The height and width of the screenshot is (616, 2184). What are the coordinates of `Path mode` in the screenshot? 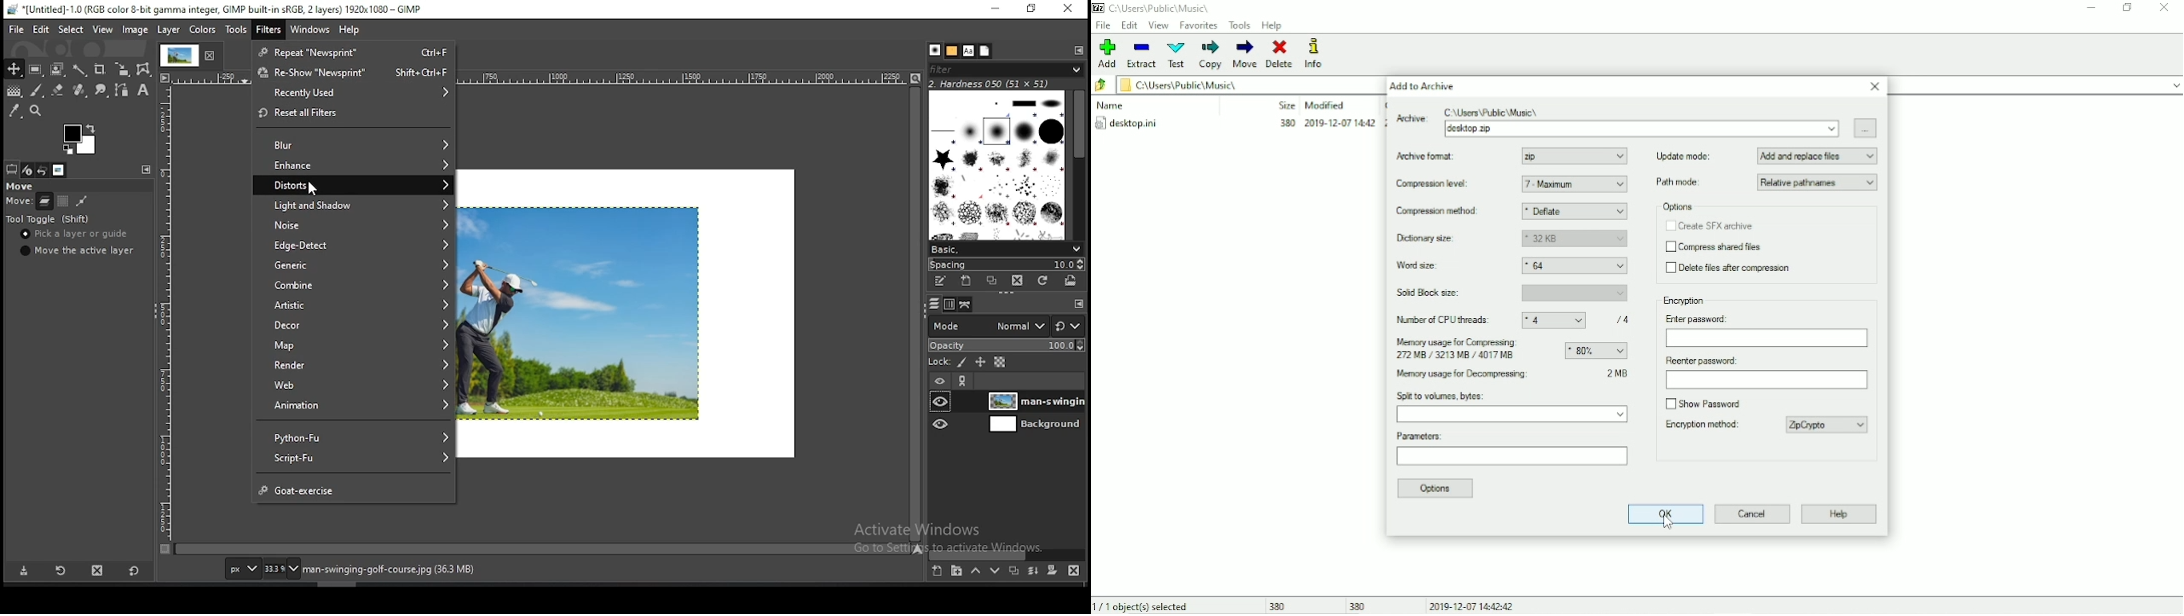 It's located at (1766, 183).